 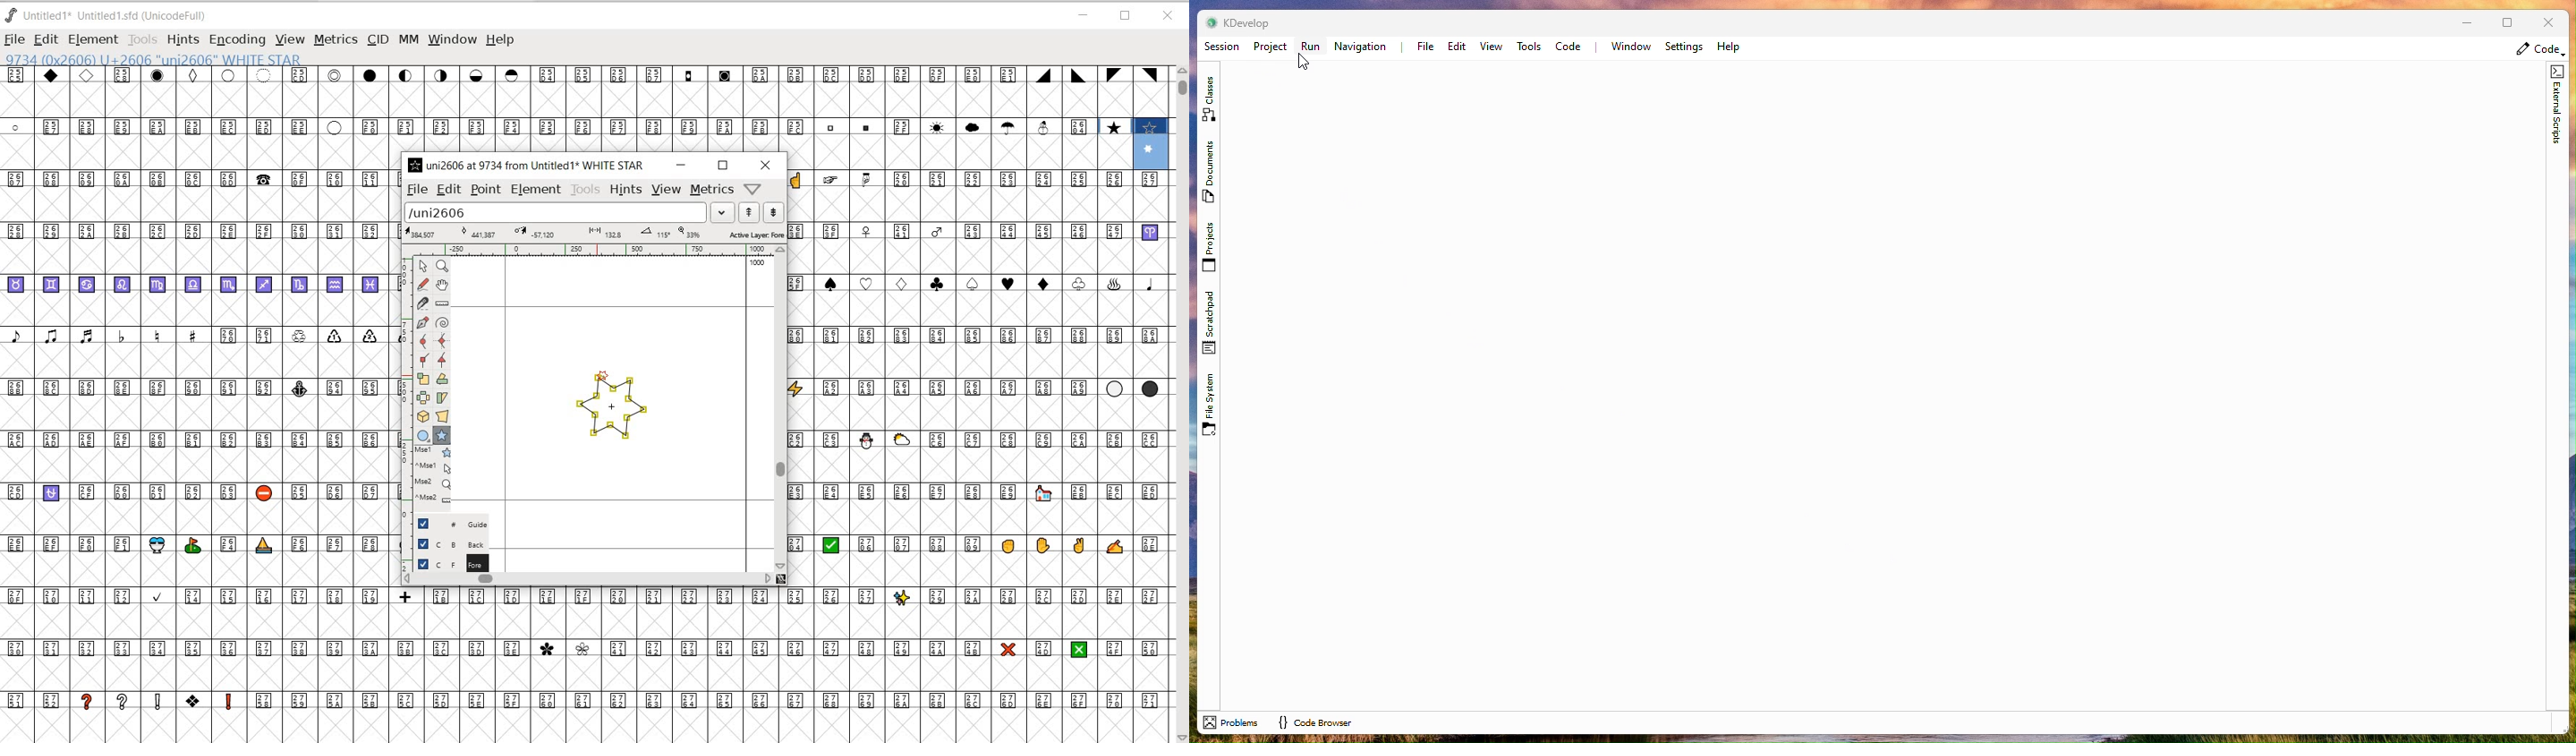 What do you see at coordinates (144, 40) in the screenshot?
I see `TOOLS` at bounding box center [144, 40].